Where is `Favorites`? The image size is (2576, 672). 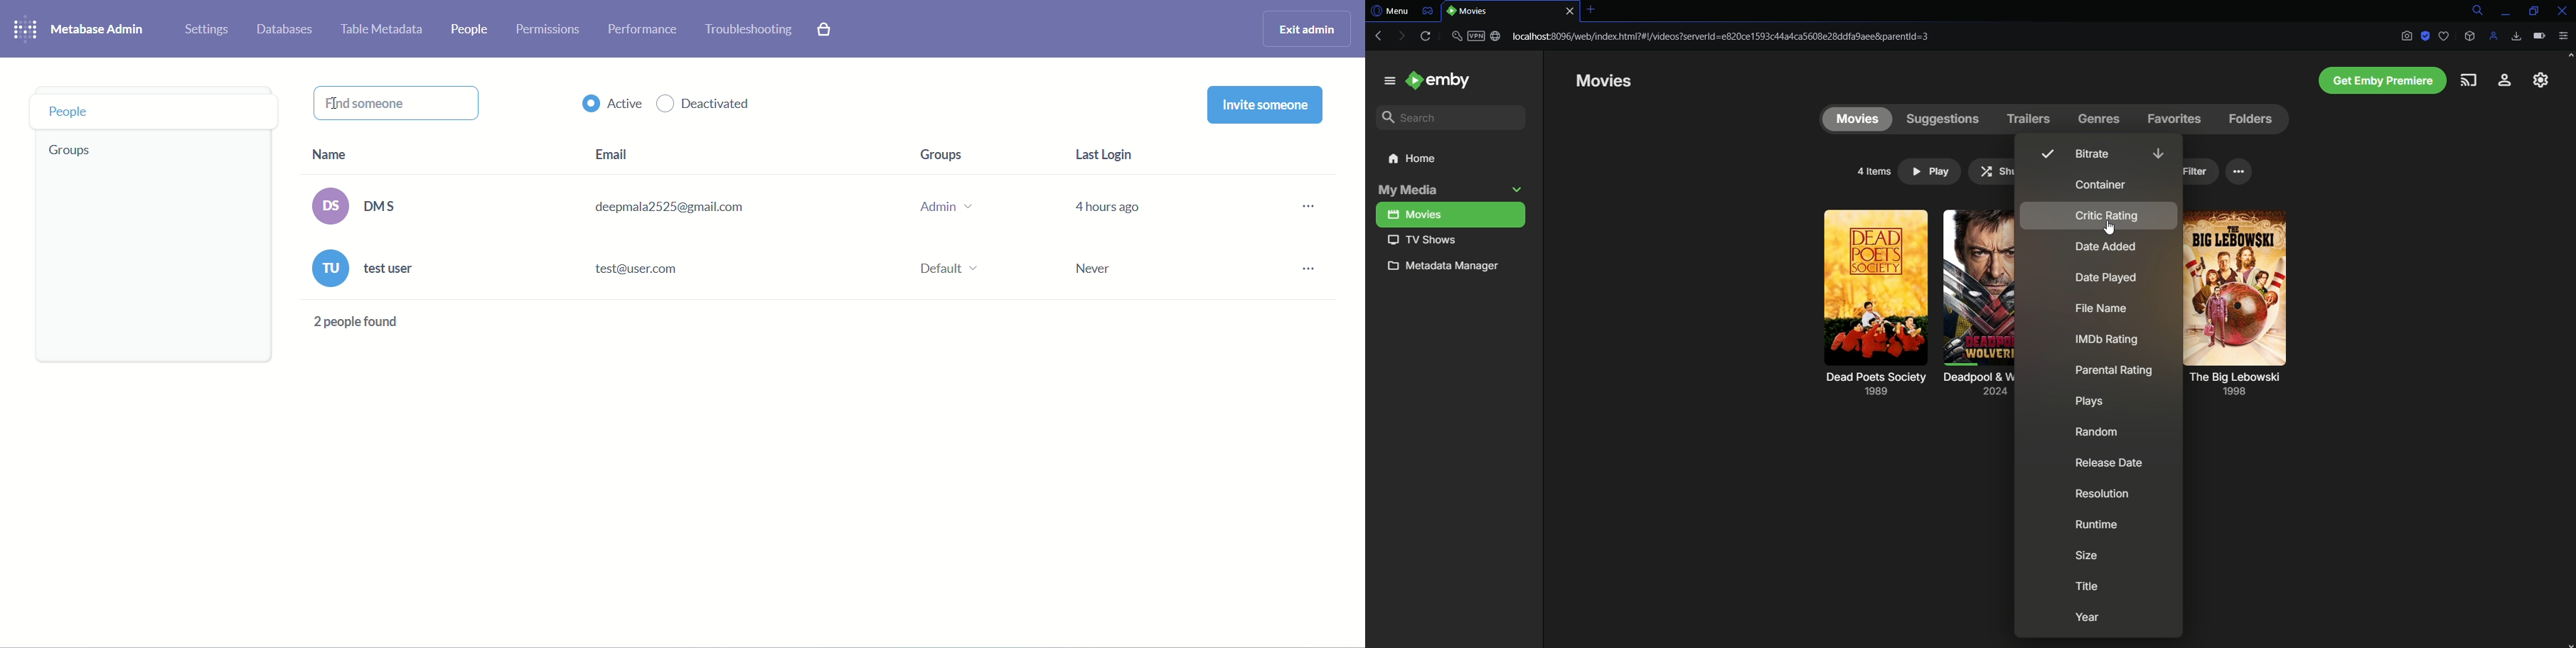
Favorites is located at coordinates (2171, 120).